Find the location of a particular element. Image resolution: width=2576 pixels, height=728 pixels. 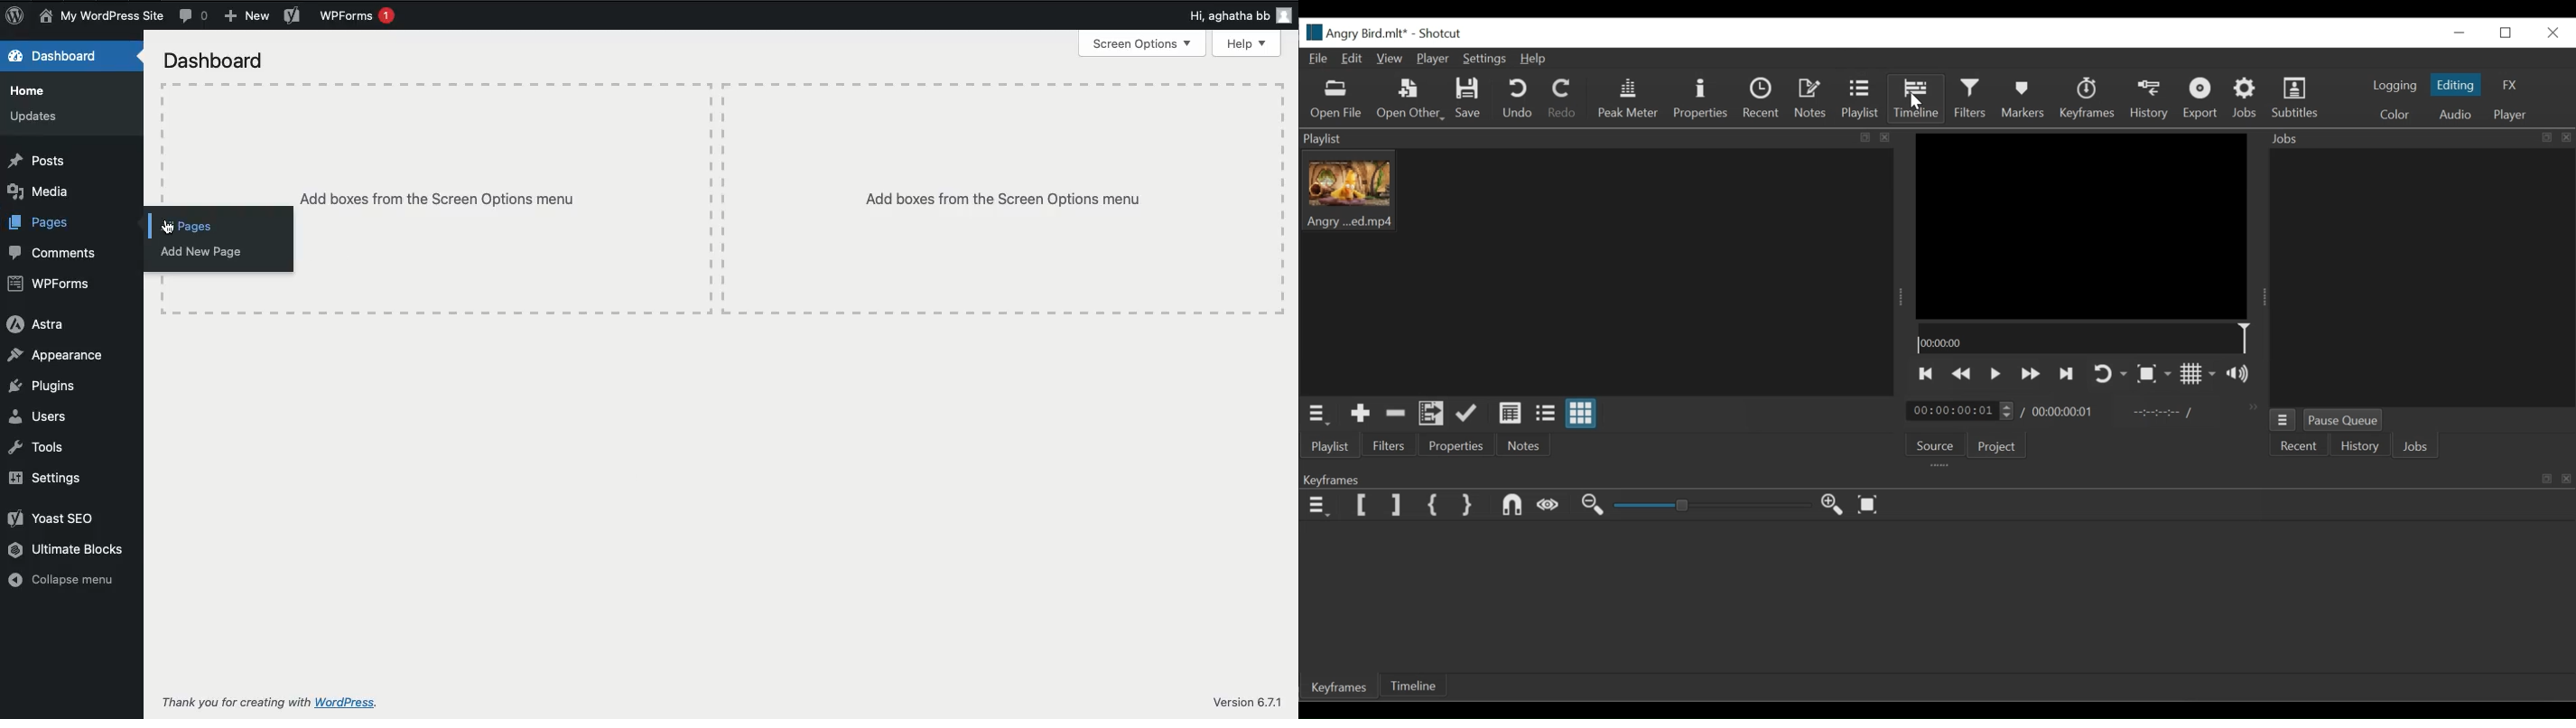

View as icons is located at coordinates (1583, 413).